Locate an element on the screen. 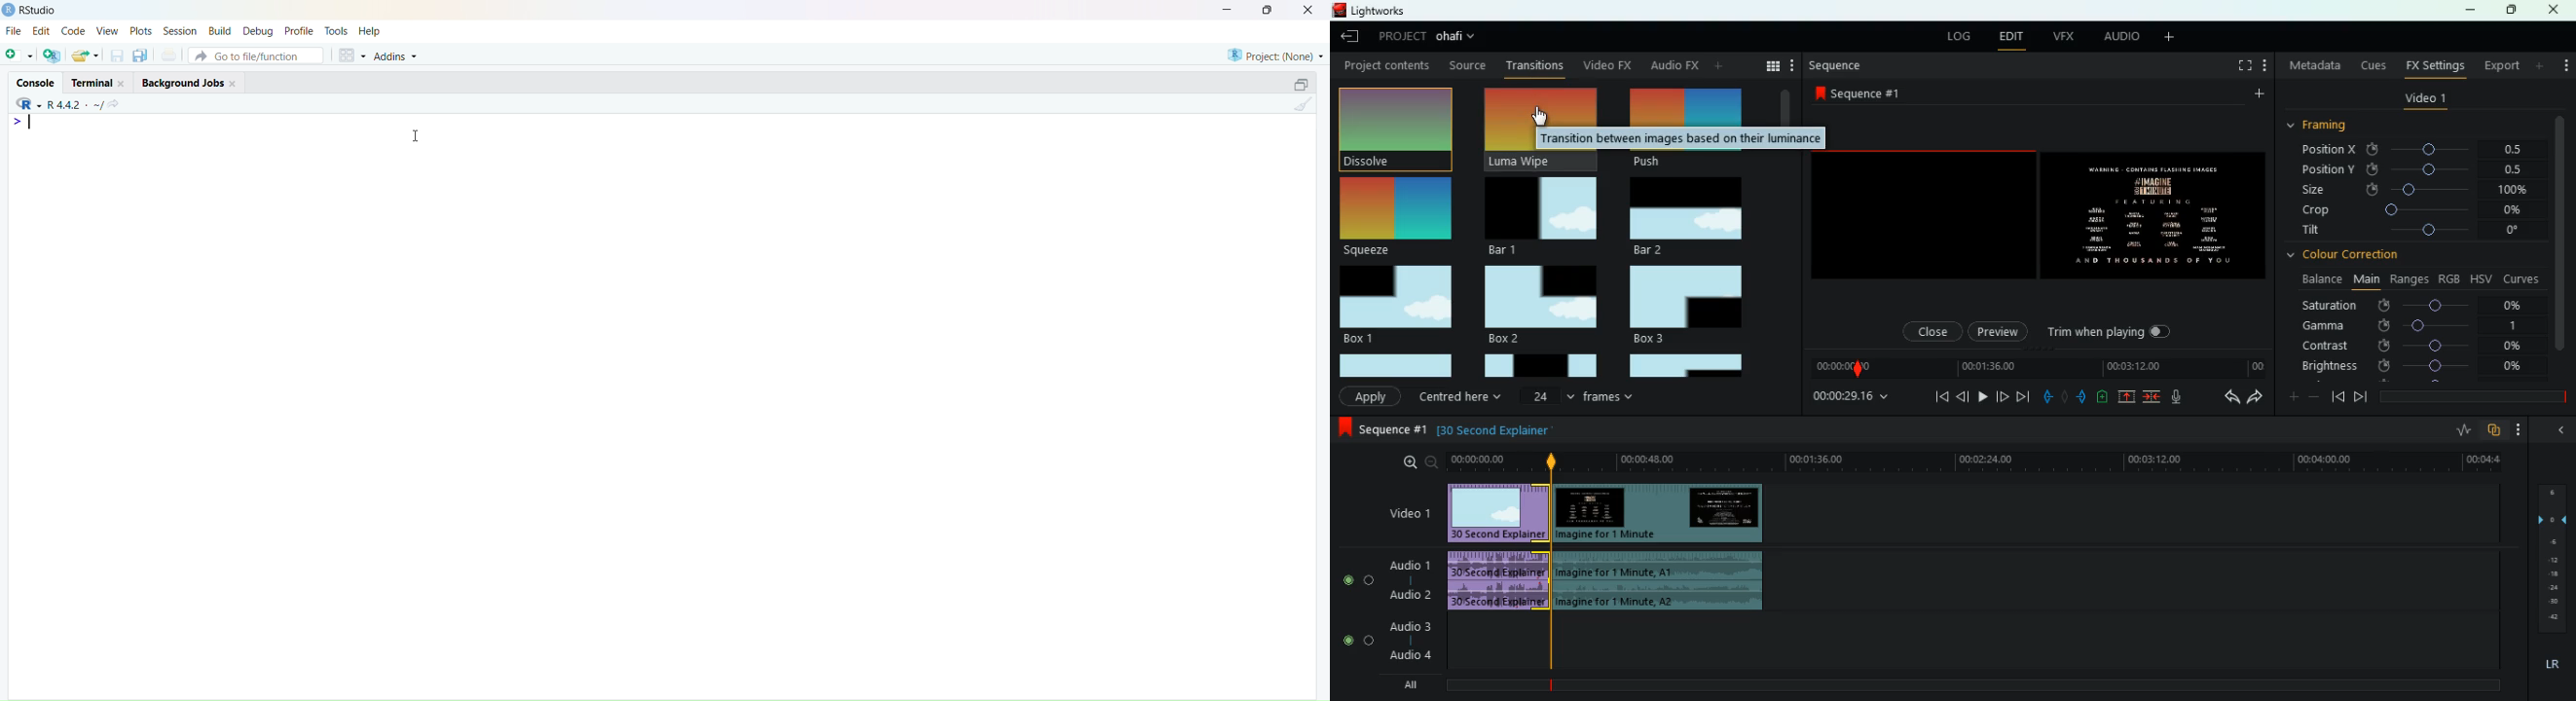 The width and height of the screenshot is (2576, 728). session is located at coordinates (181, 32).